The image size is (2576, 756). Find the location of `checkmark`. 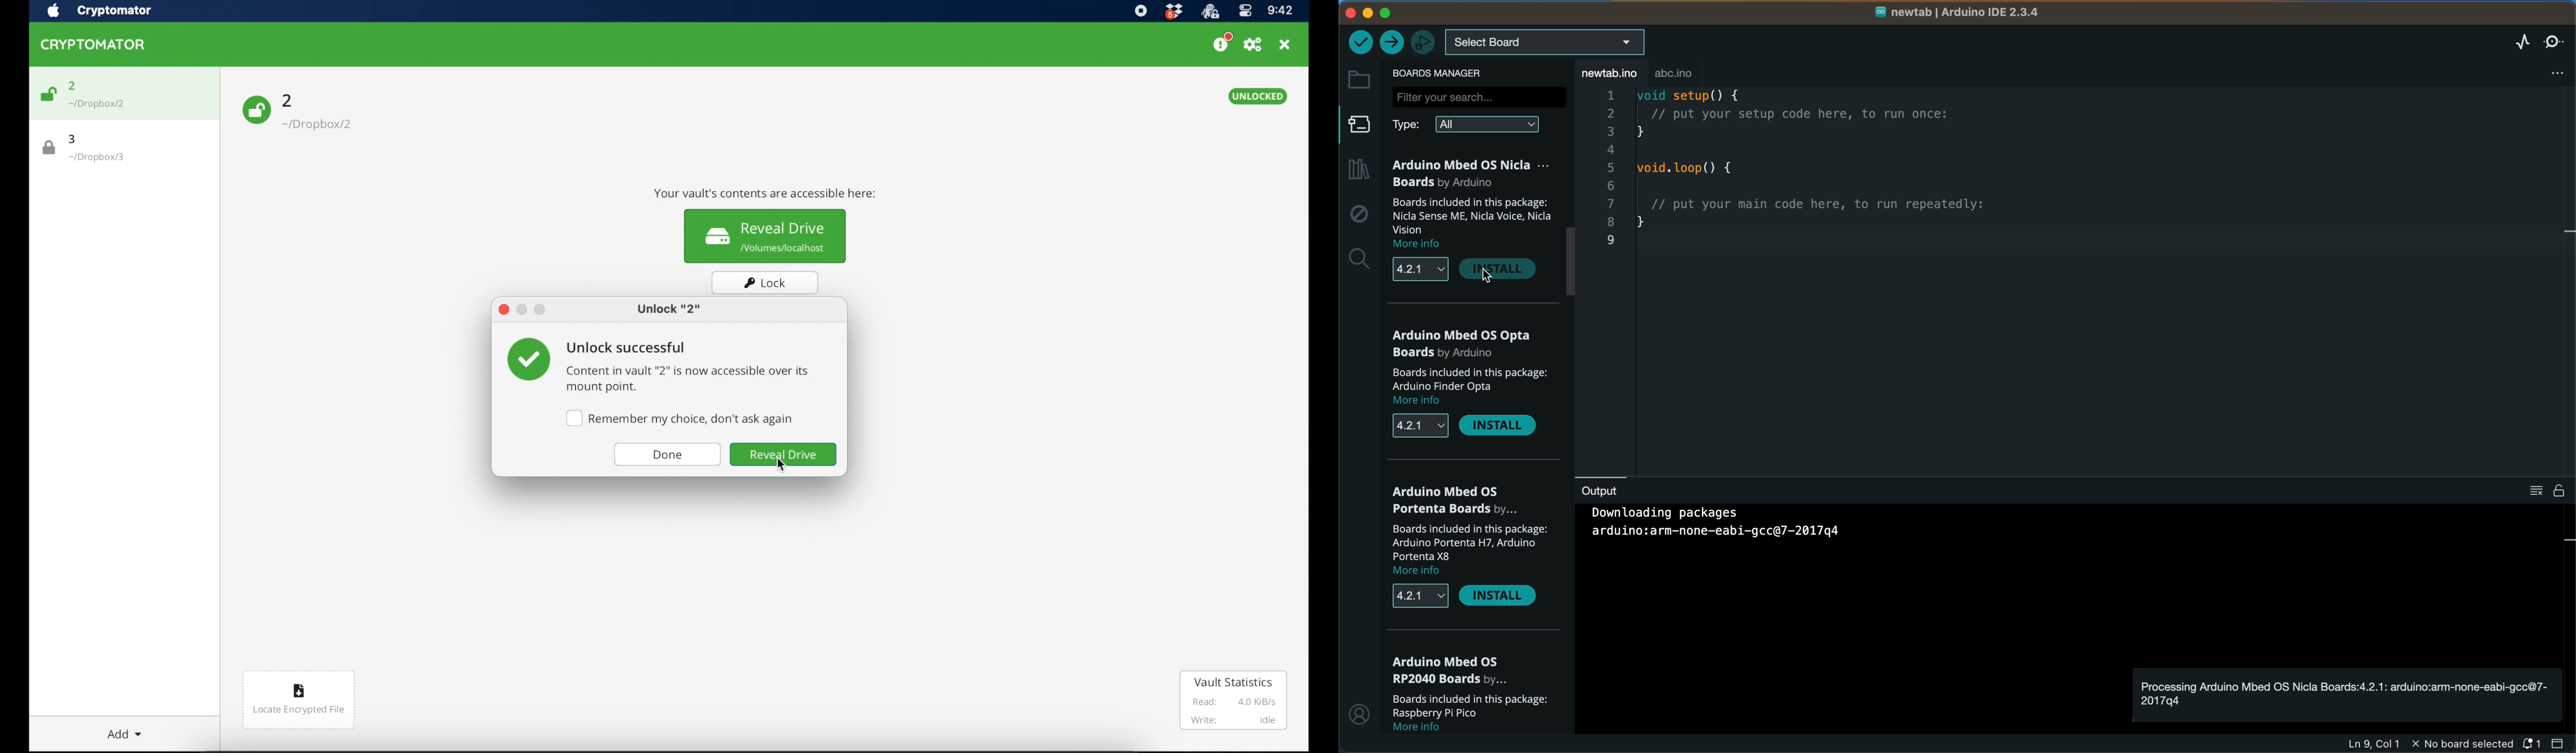

checkmark is located at coordinates (529, 360).